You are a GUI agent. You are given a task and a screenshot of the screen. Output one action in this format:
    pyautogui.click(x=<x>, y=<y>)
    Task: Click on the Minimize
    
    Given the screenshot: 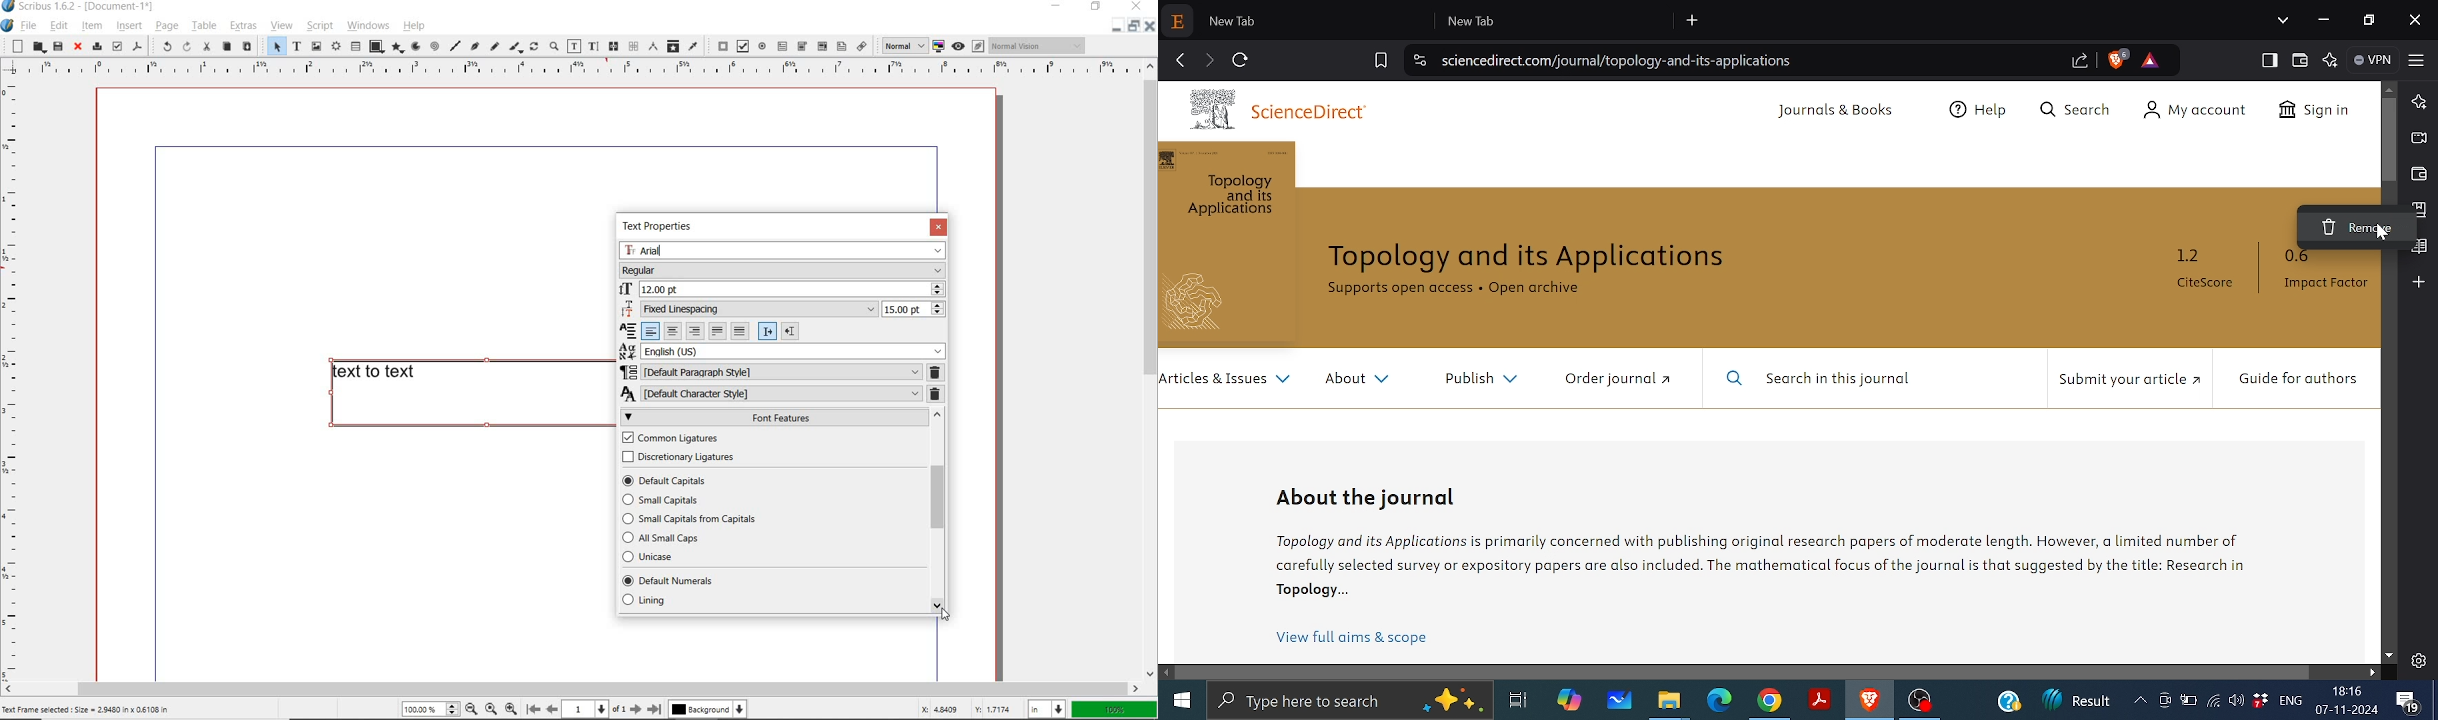 What is the action you would take?
    pyautogui.click(x=1133, y=27)
    